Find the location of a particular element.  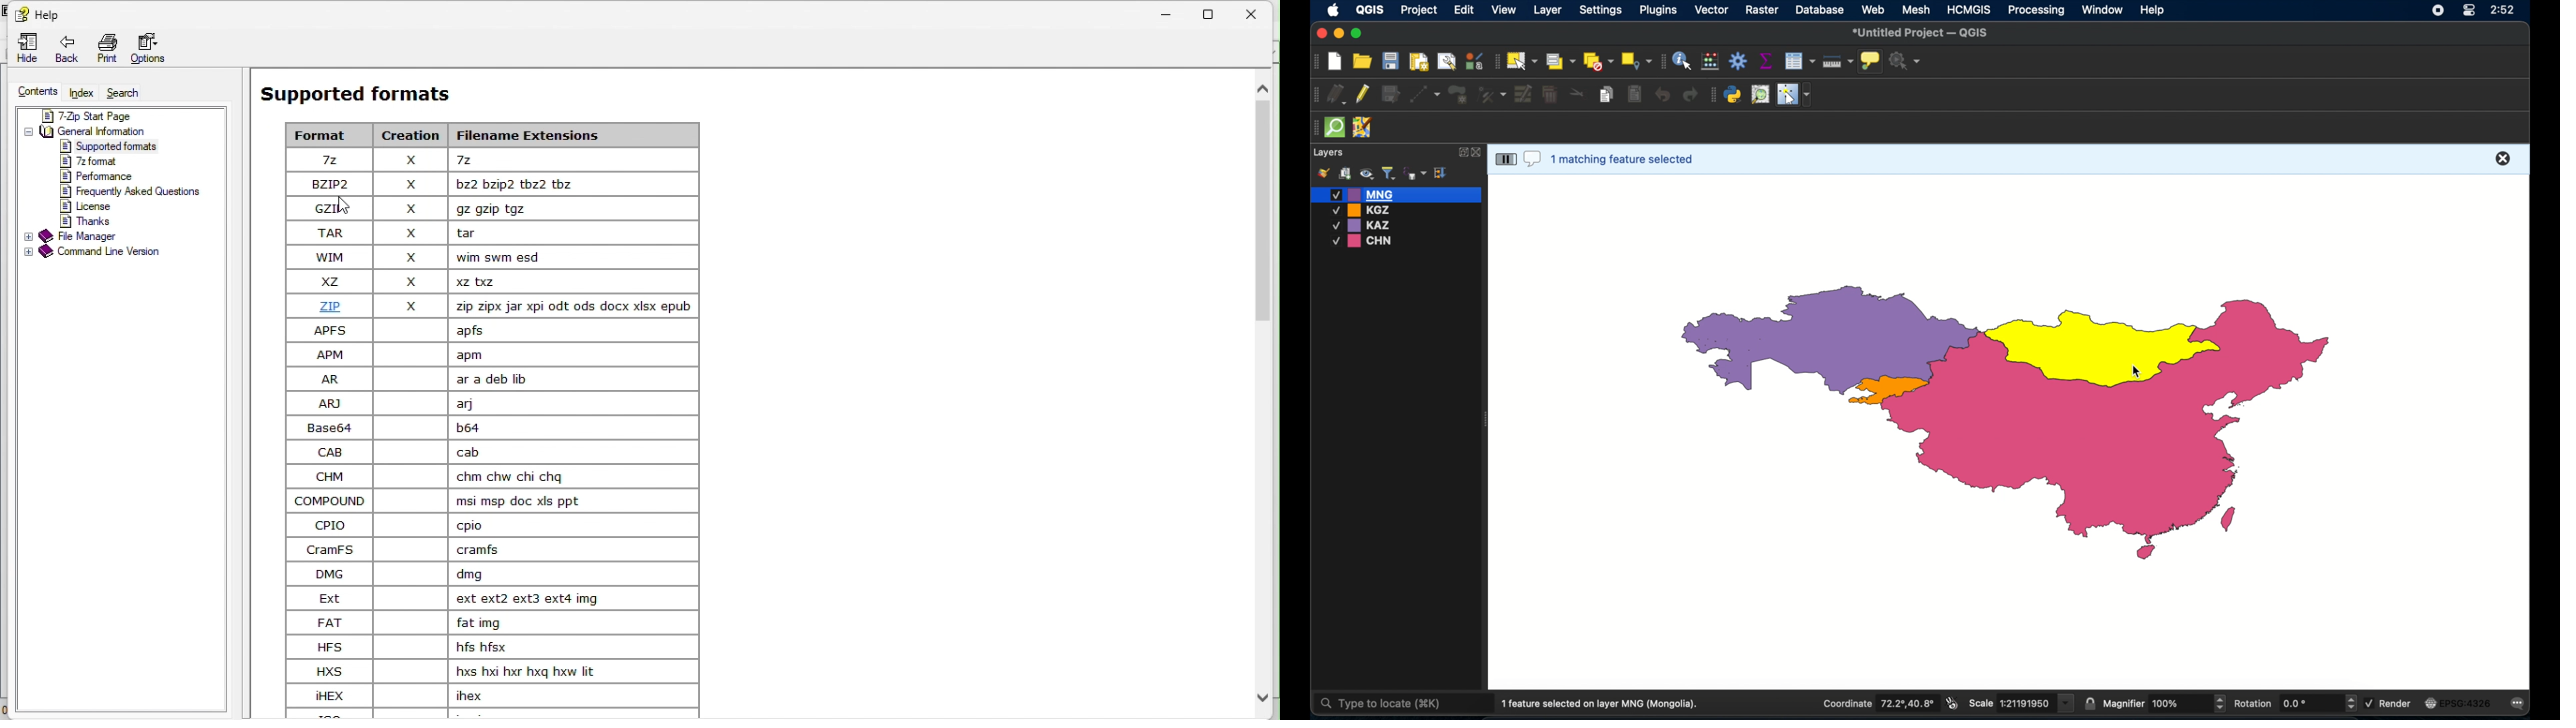

project toolbar is located at coordinates (1313, 62).